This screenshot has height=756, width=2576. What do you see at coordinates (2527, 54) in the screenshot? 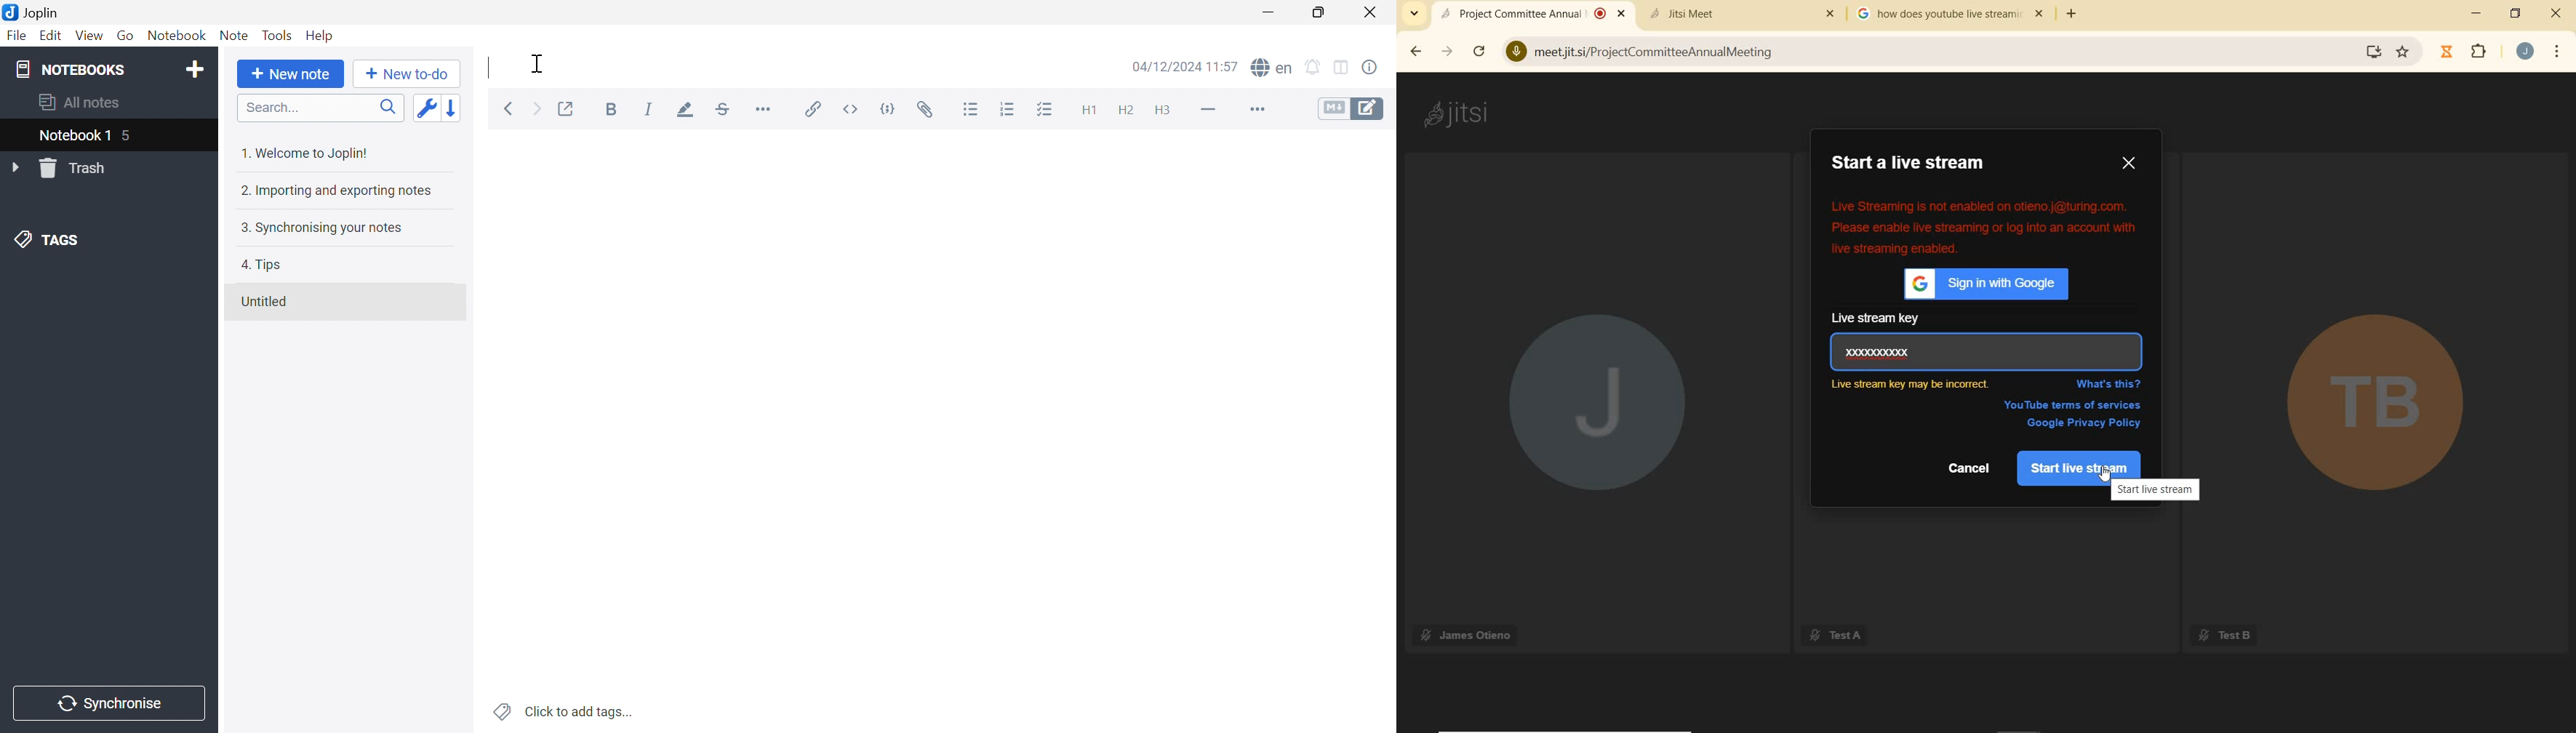
I see `account` at bounding box center [2527, 54].